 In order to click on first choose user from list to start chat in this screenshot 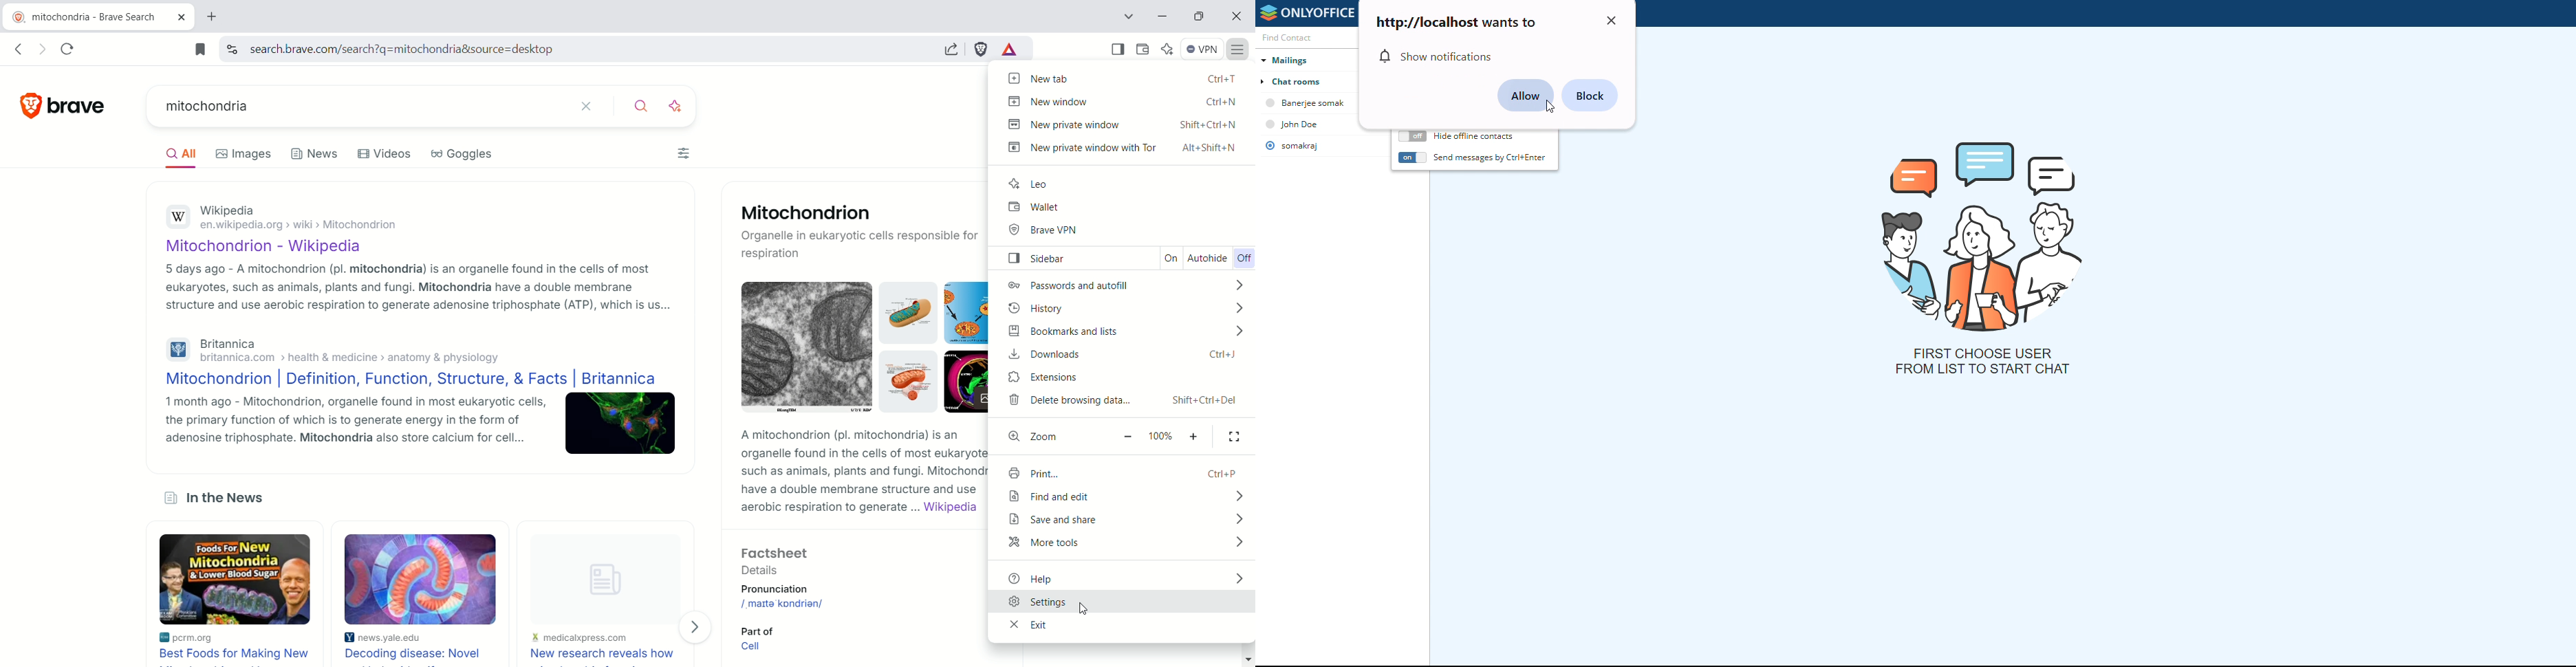, I will do `click(1982, 361)`.